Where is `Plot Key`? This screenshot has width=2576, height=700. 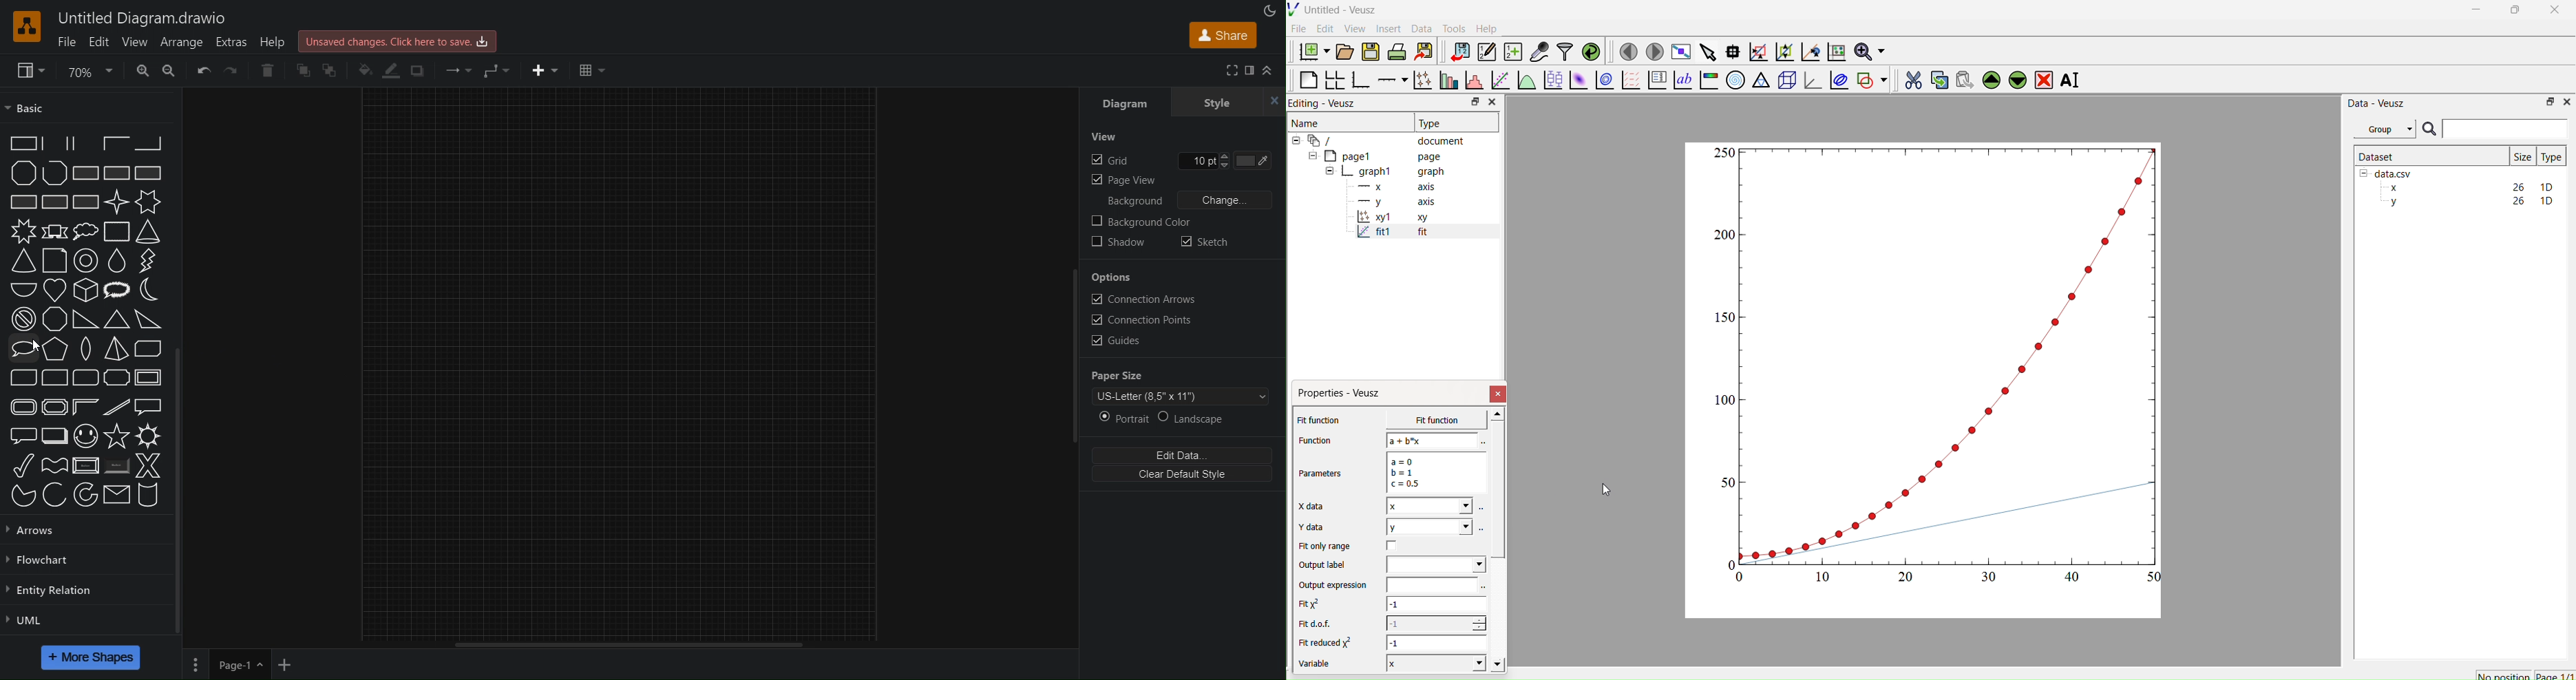 Plot Key is located at coordinates (1657, 80).